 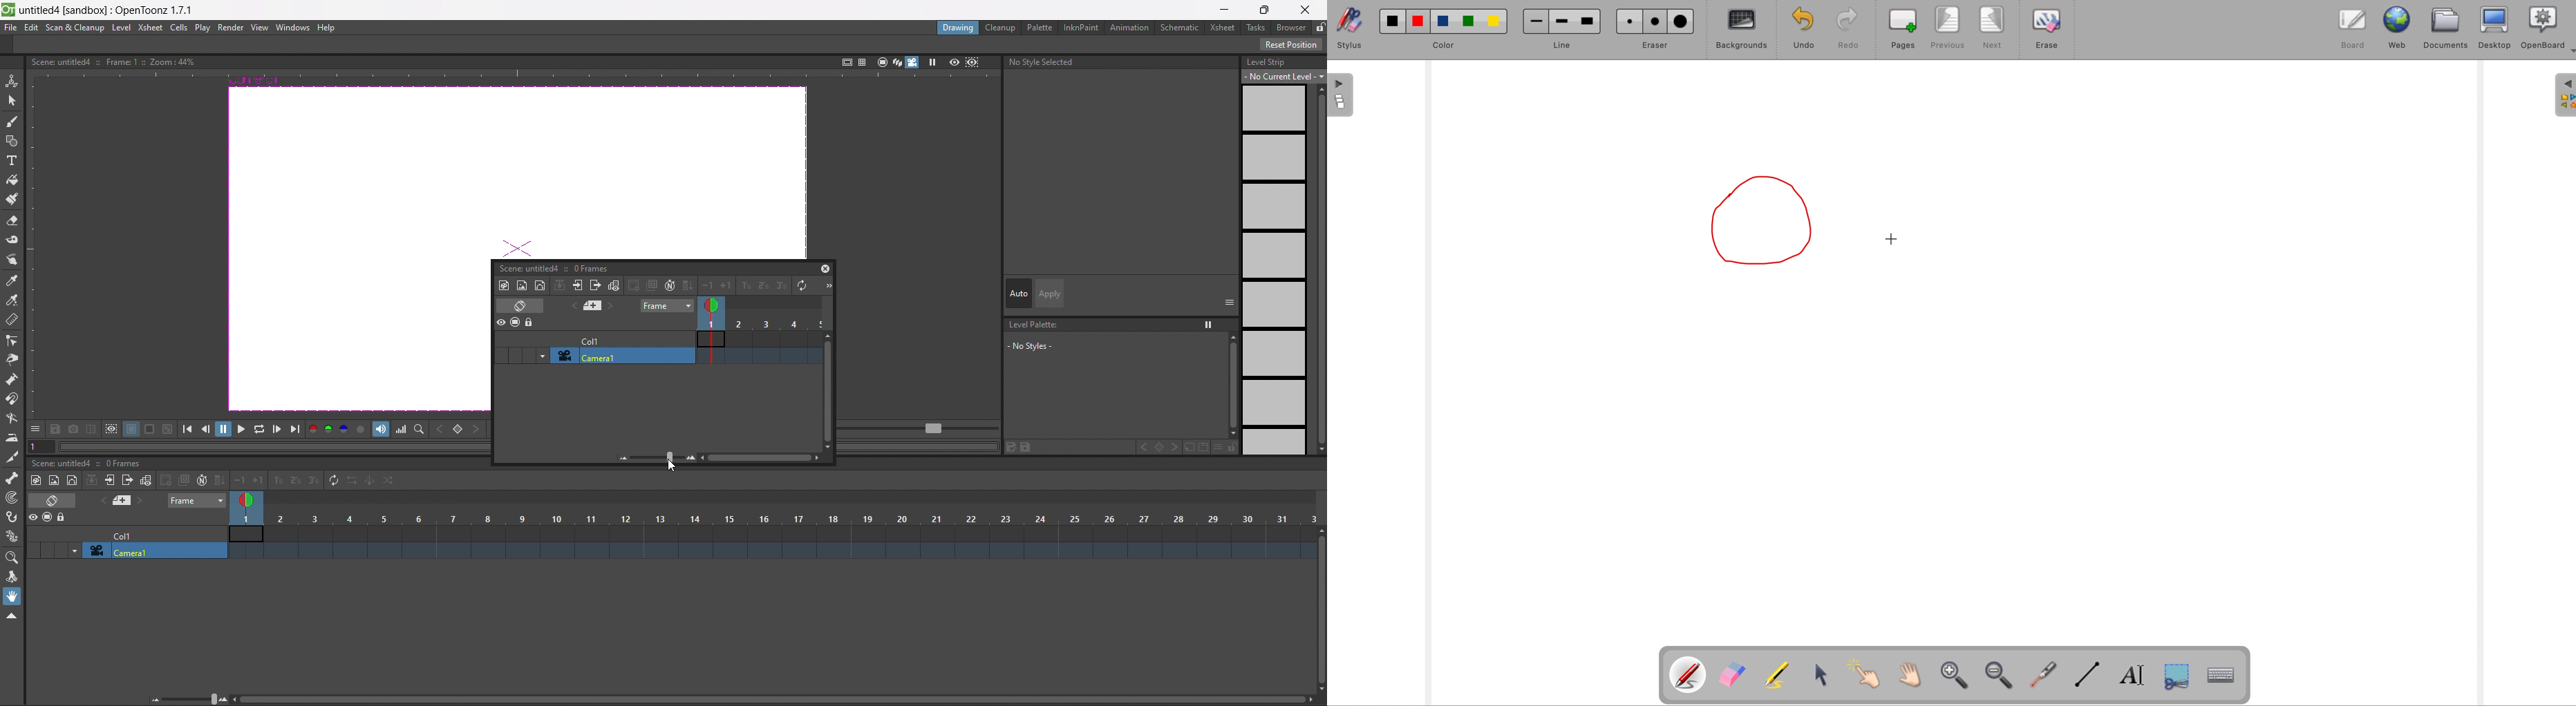 I want to click on style picker tool, so click(x=11, y=281).